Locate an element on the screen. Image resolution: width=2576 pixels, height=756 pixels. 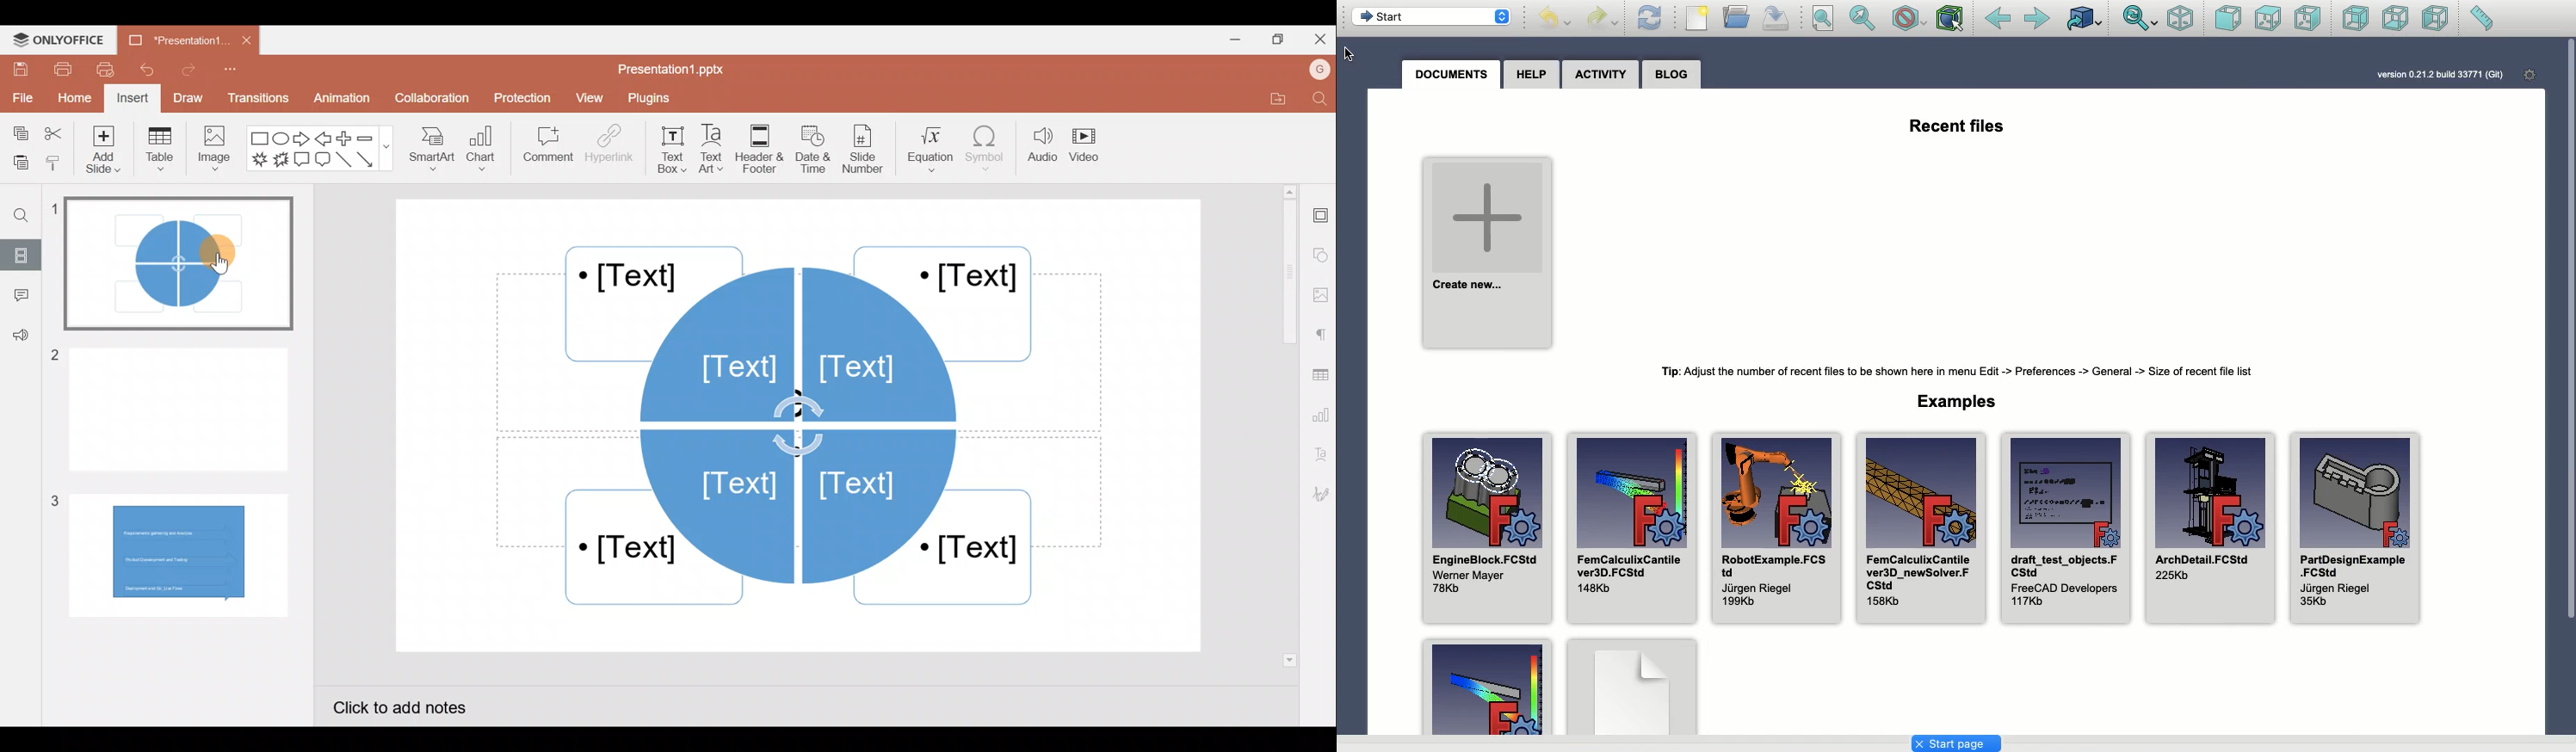
Measure is located at coordinates (2486, 18).